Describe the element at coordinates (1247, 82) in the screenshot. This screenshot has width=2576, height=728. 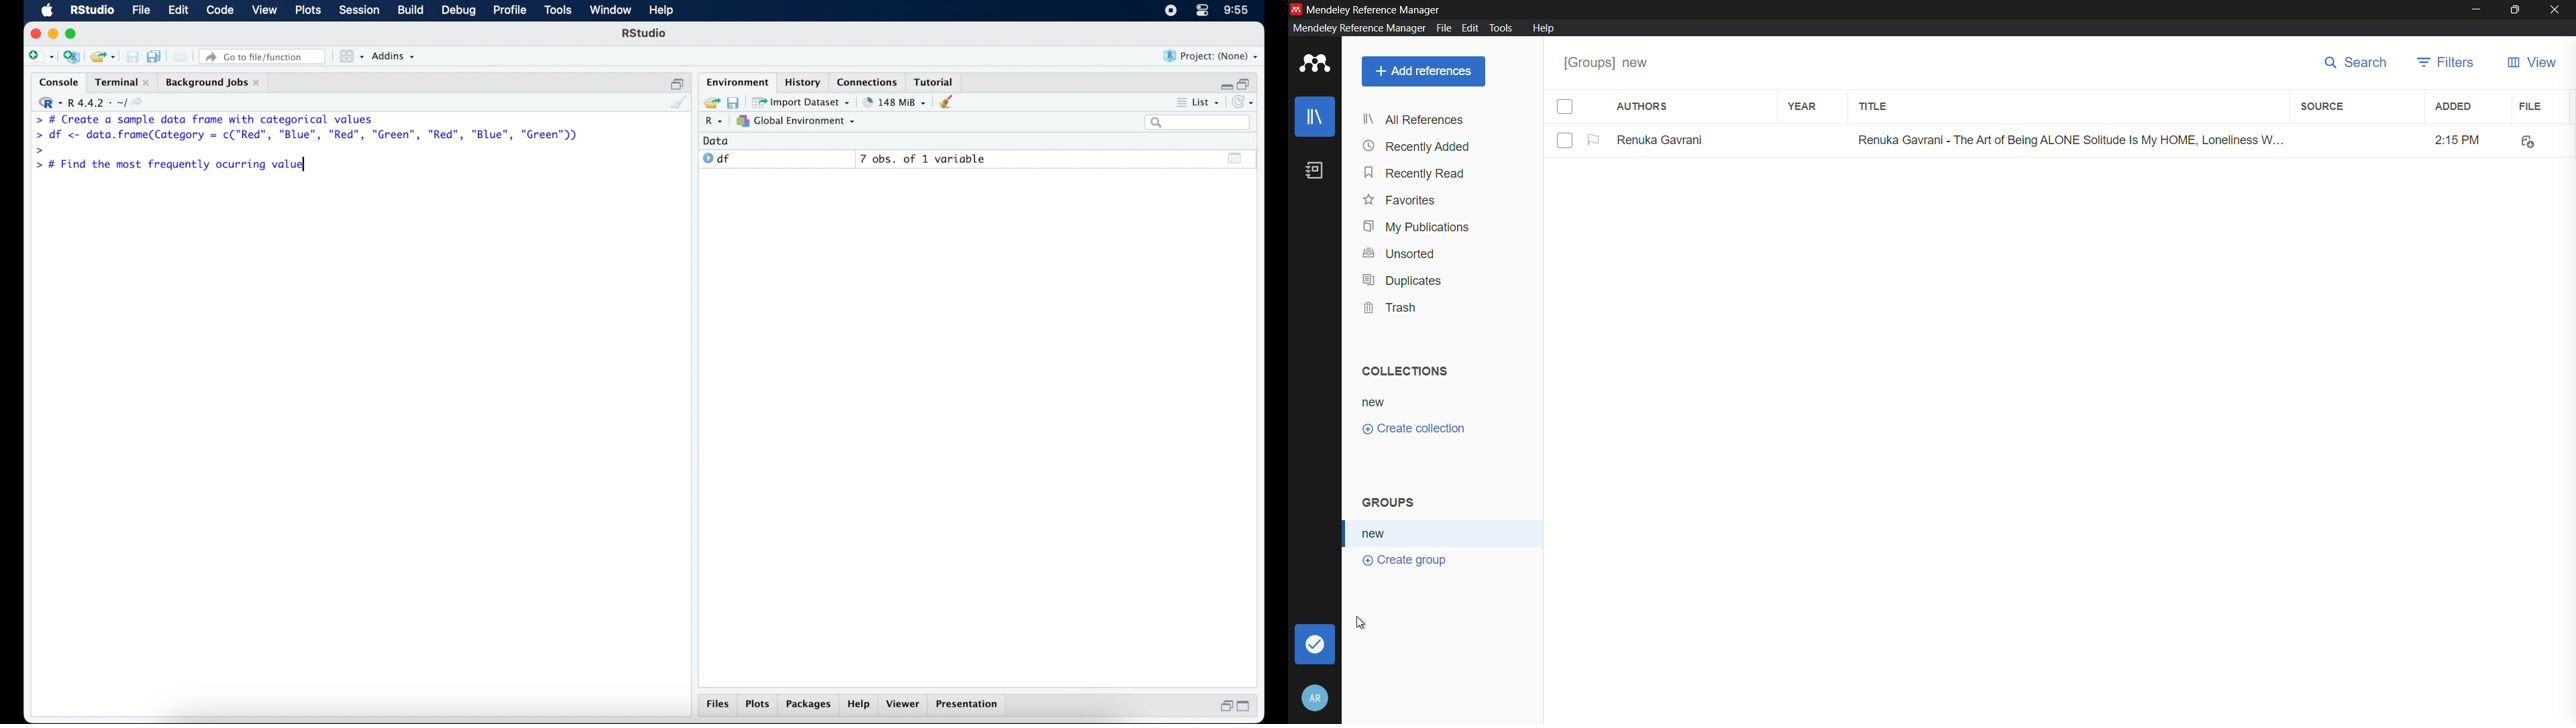
I see `restore down` at that location.